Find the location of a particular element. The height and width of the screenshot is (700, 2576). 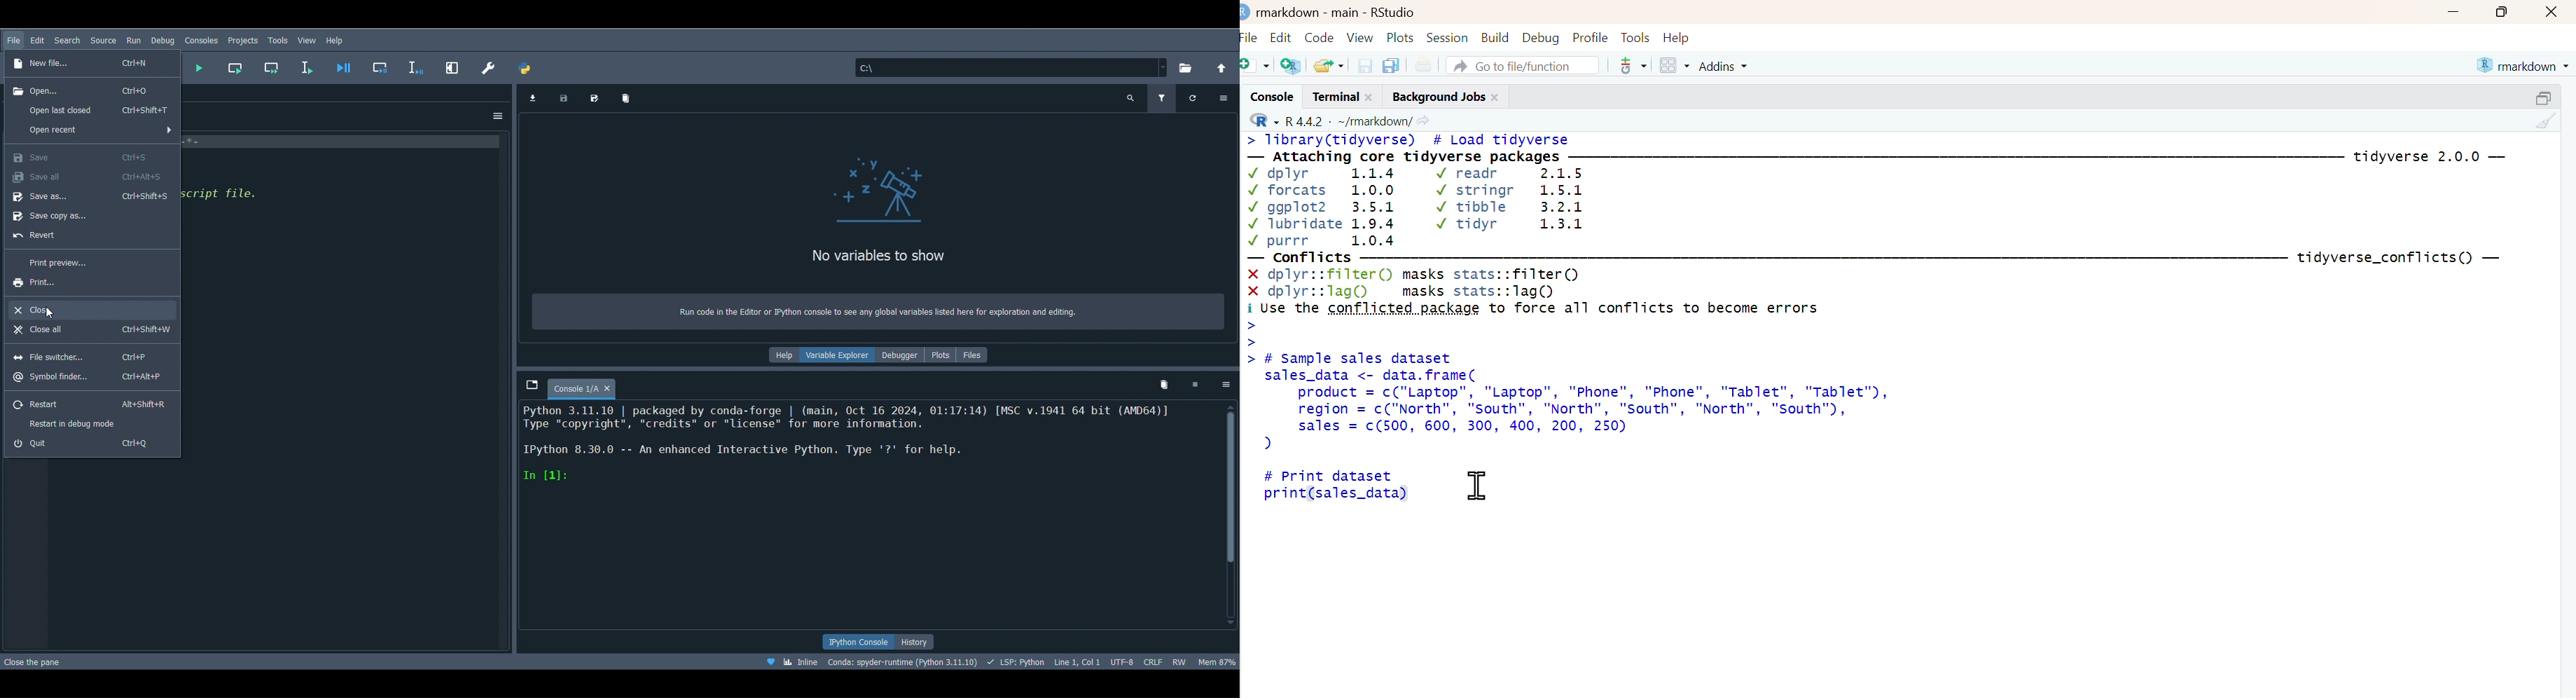

~/markdown is located at coordinates (1373, 120).